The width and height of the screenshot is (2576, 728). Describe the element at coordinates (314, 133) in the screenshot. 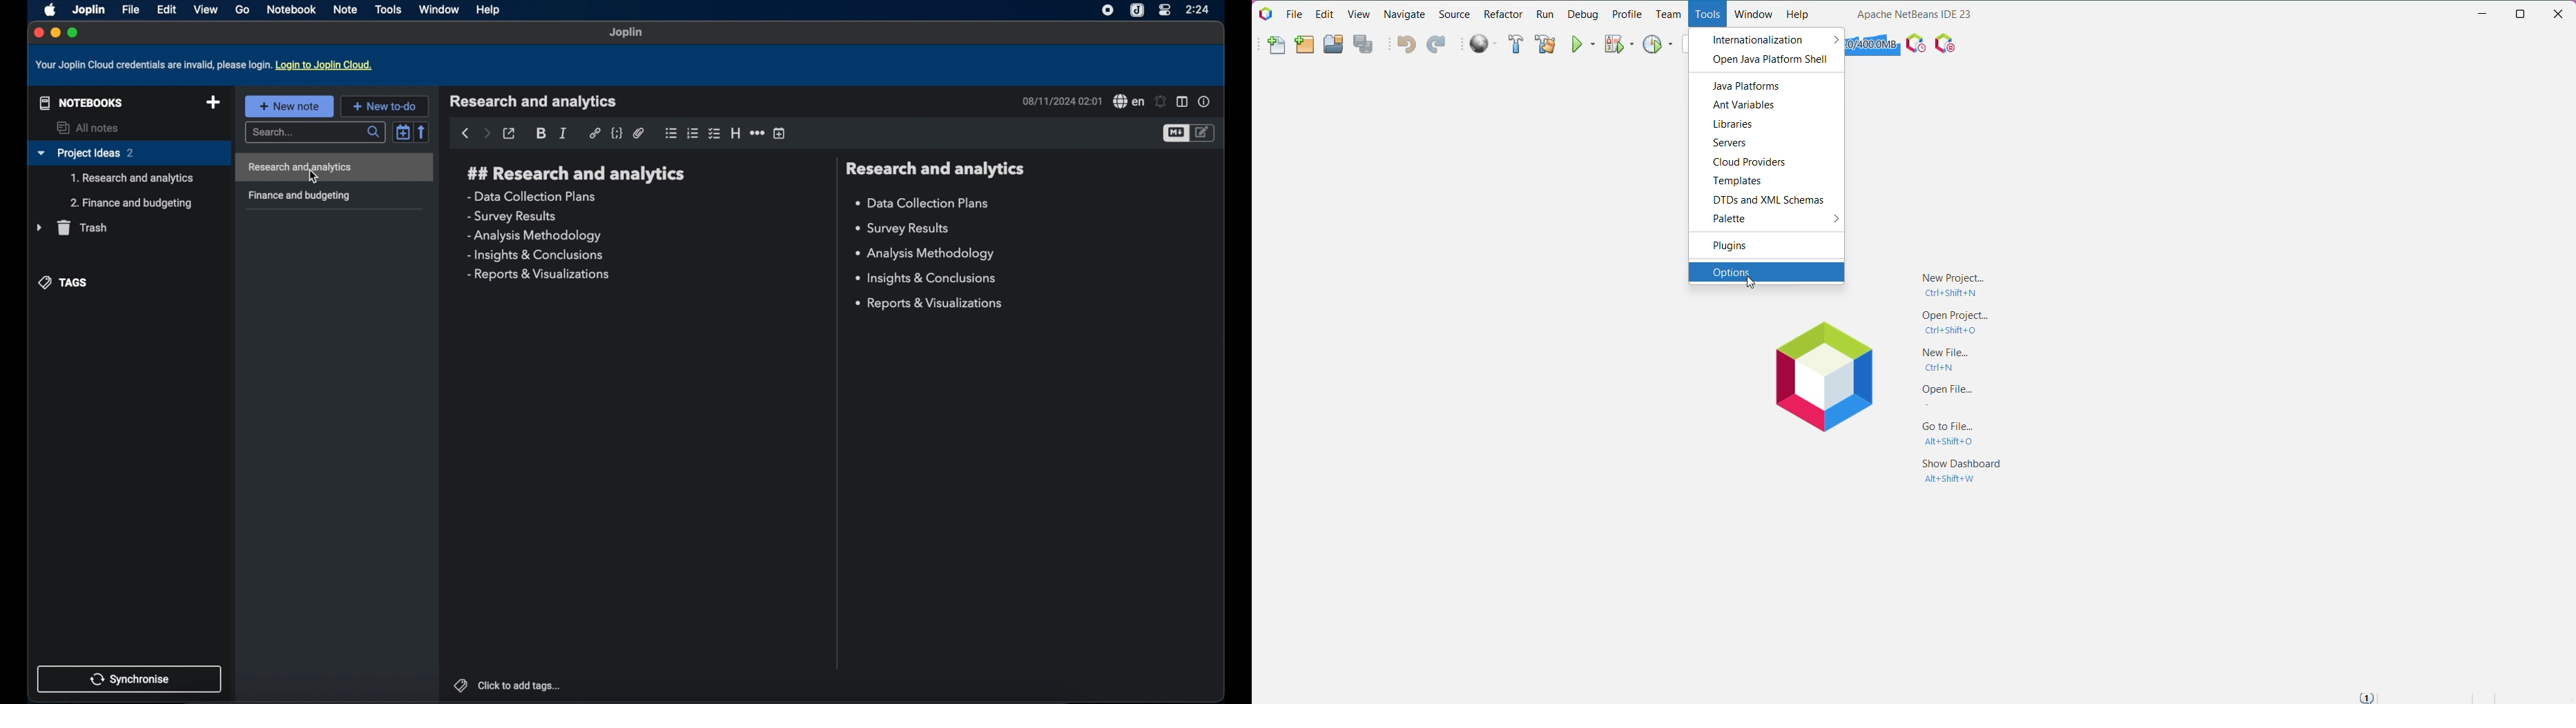

I see `search bar` at that location.